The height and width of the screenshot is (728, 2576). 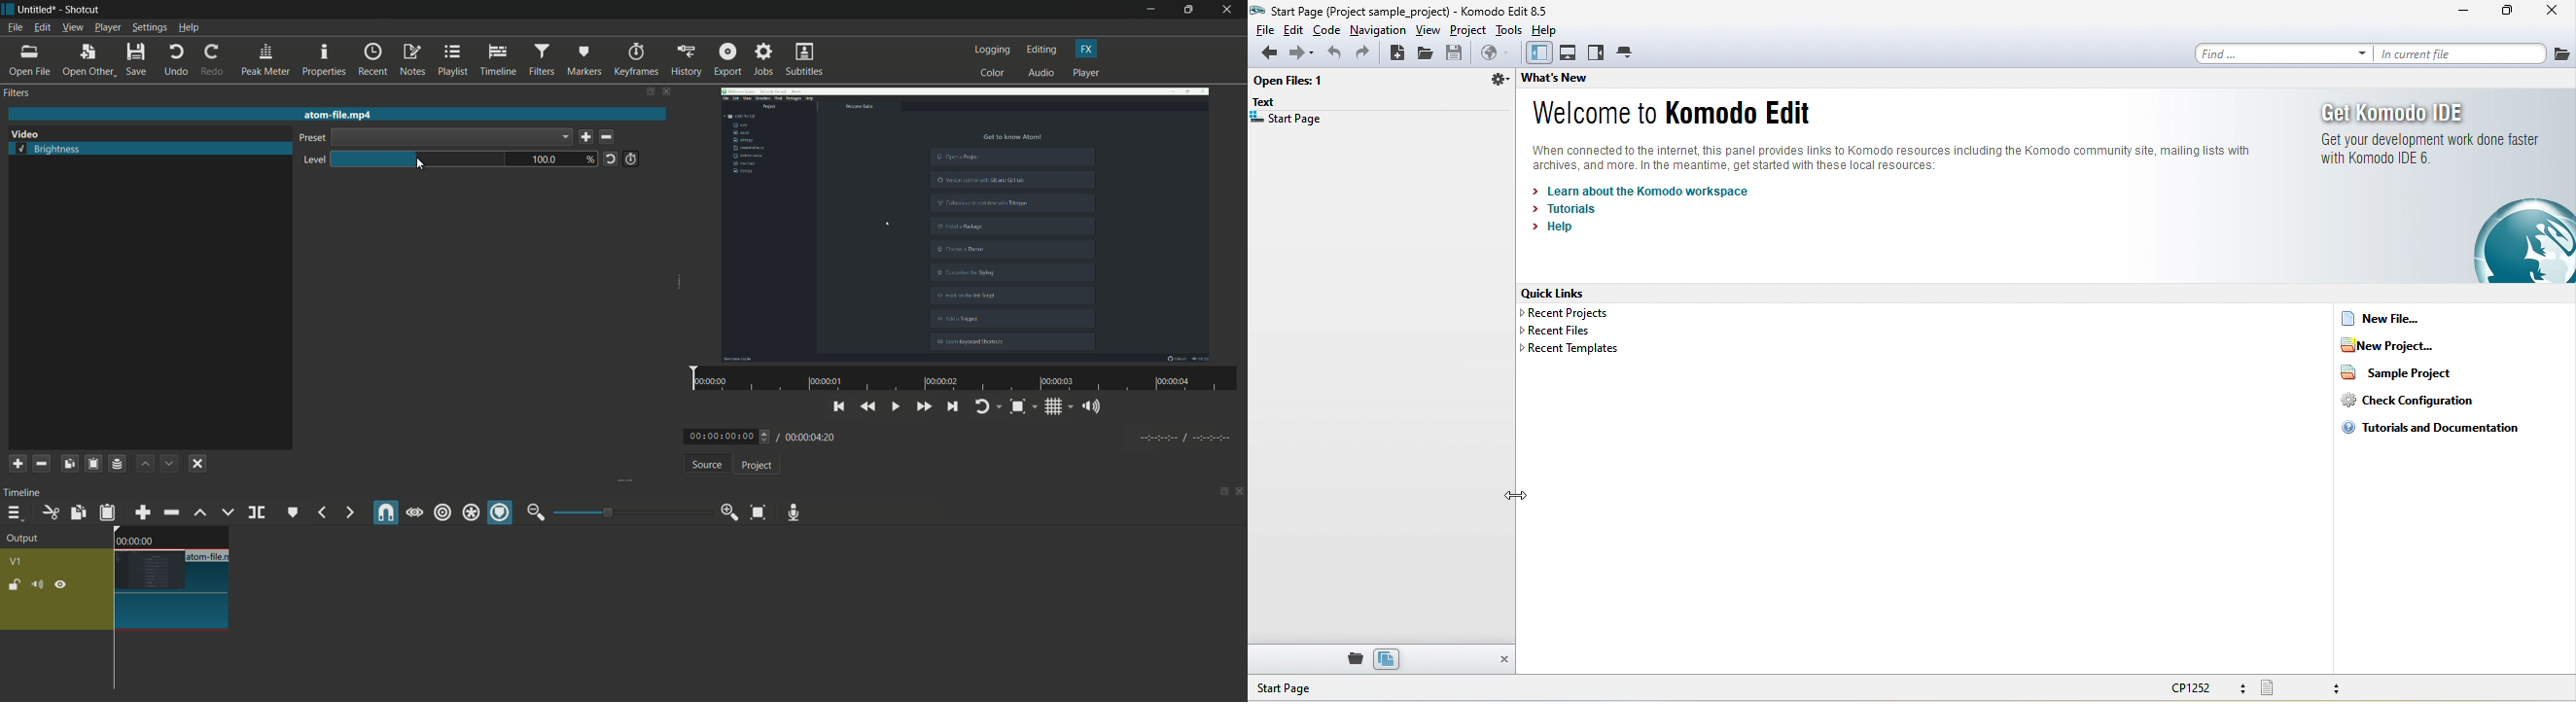 I want to click on learn about the komodo workspace, so click(x=1647, y=191).